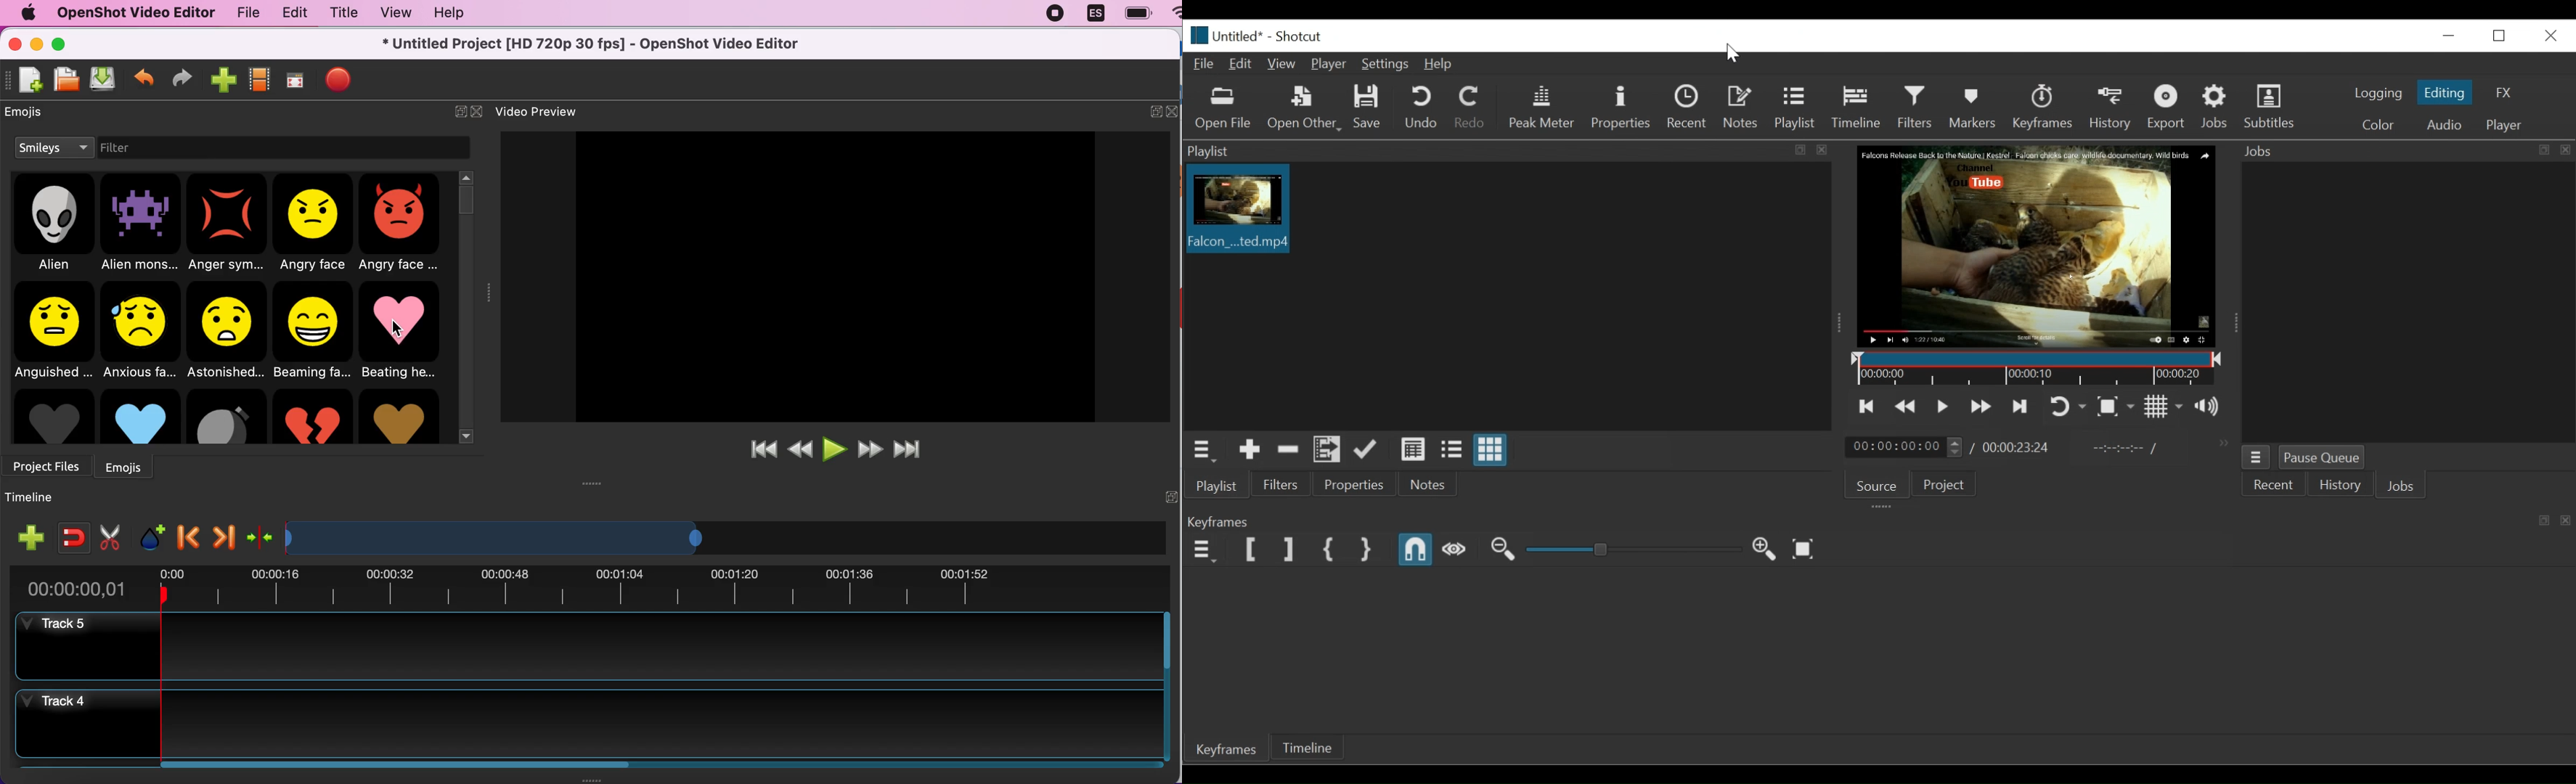 Image resolution: width=2576 pixels, height=784 pixels. I want to click on video preview, so click(552, 111).